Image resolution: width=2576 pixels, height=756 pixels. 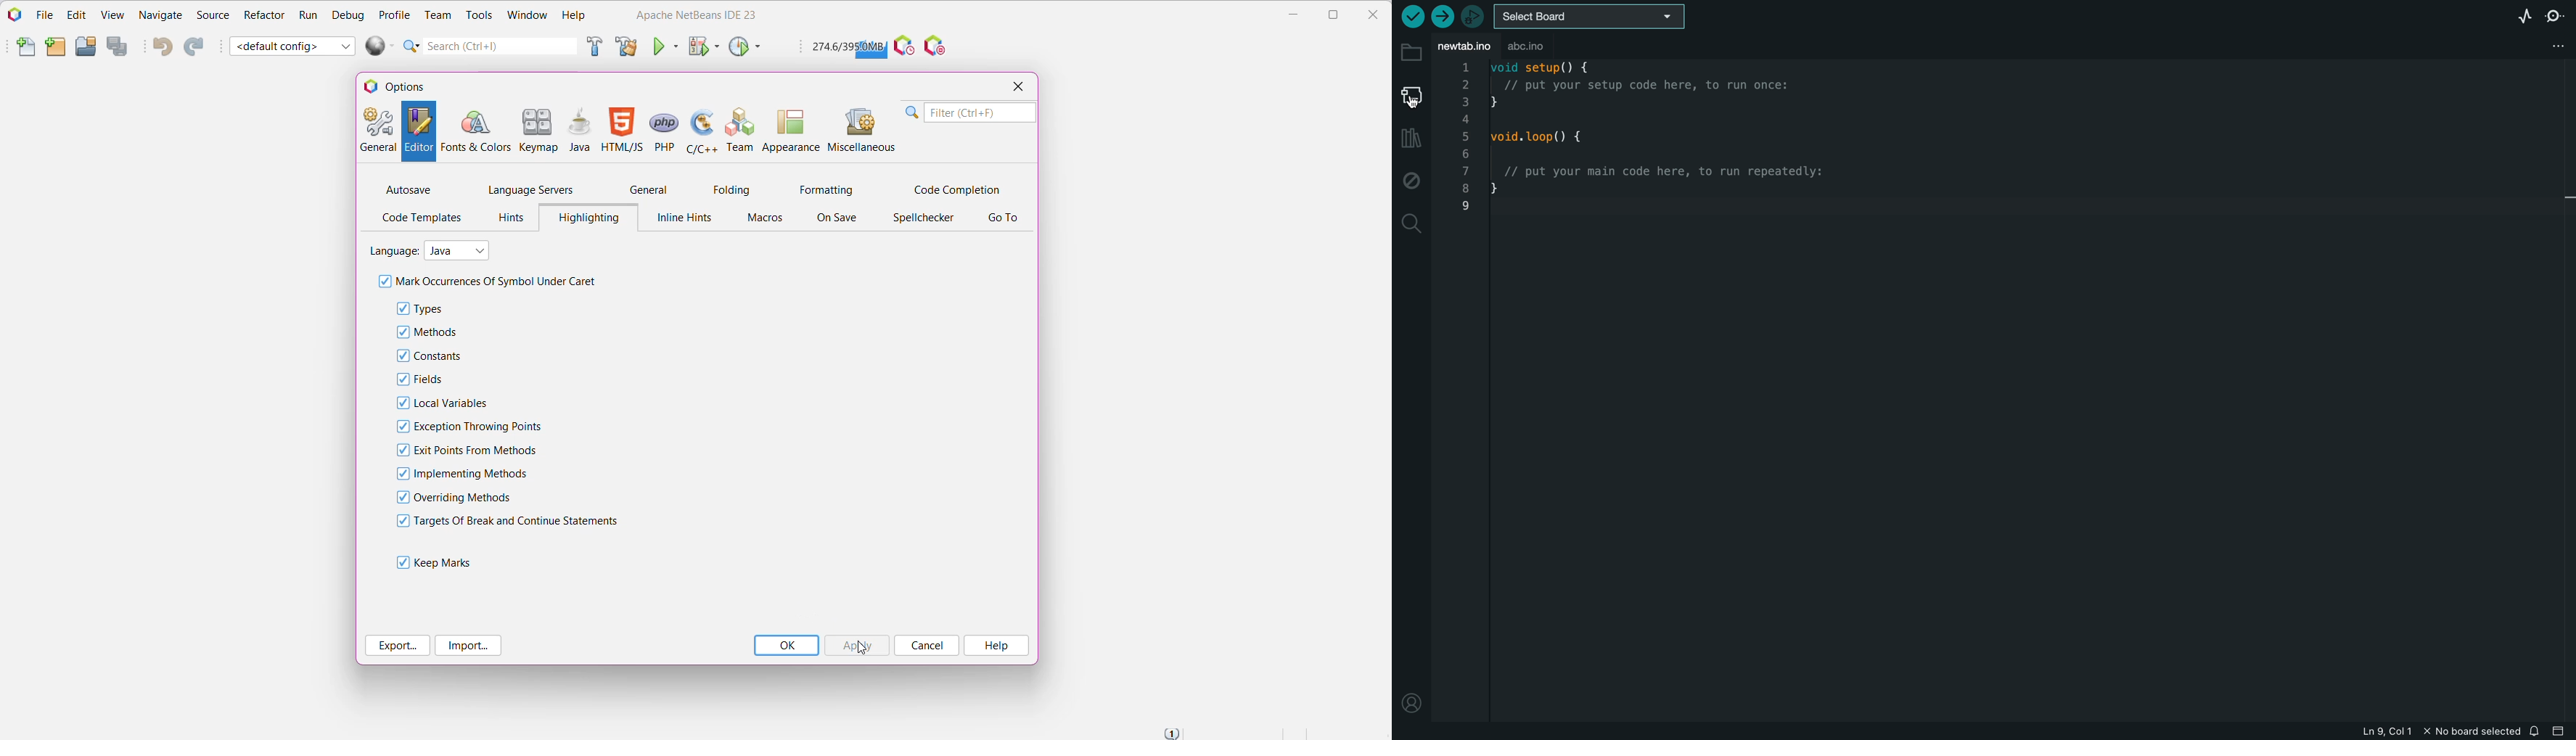 What do you see at coordinates (436, 309) in the screenshot?
I see `Types - click to enable` at bounding box center [436, 309].